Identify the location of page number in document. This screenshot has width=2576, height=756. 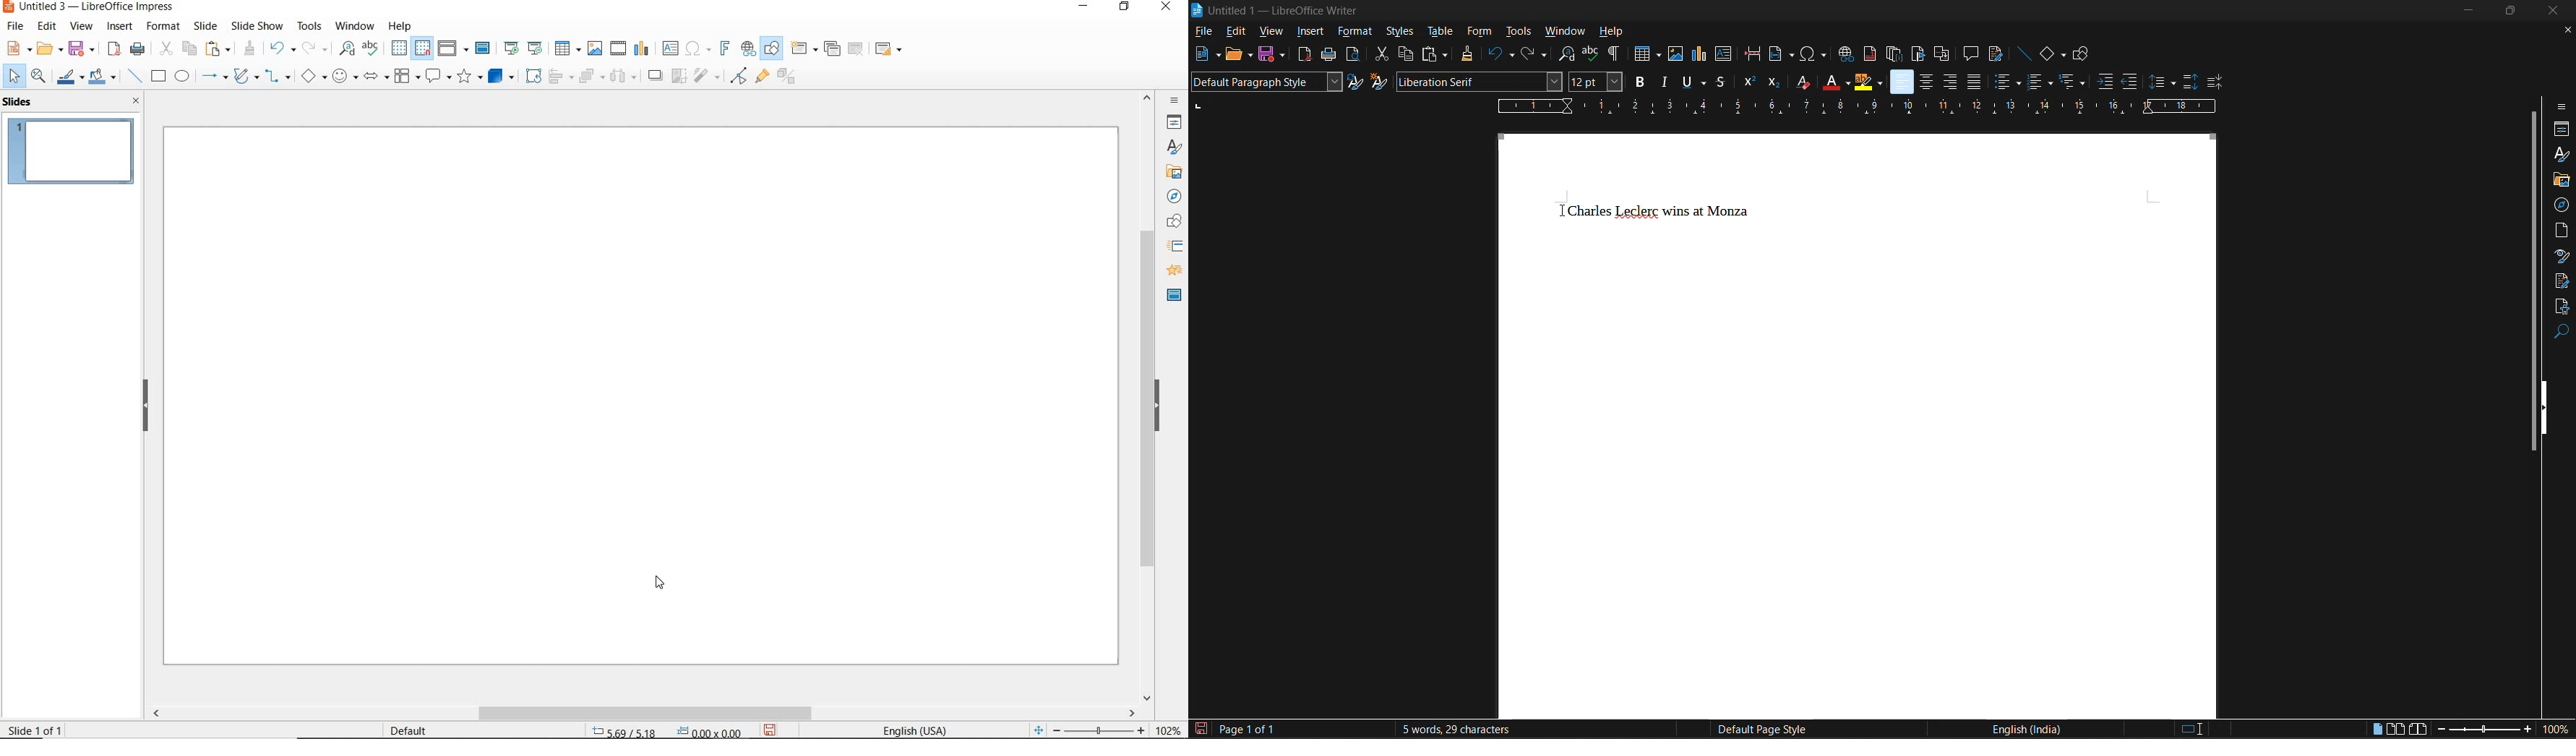
(1249, 729).